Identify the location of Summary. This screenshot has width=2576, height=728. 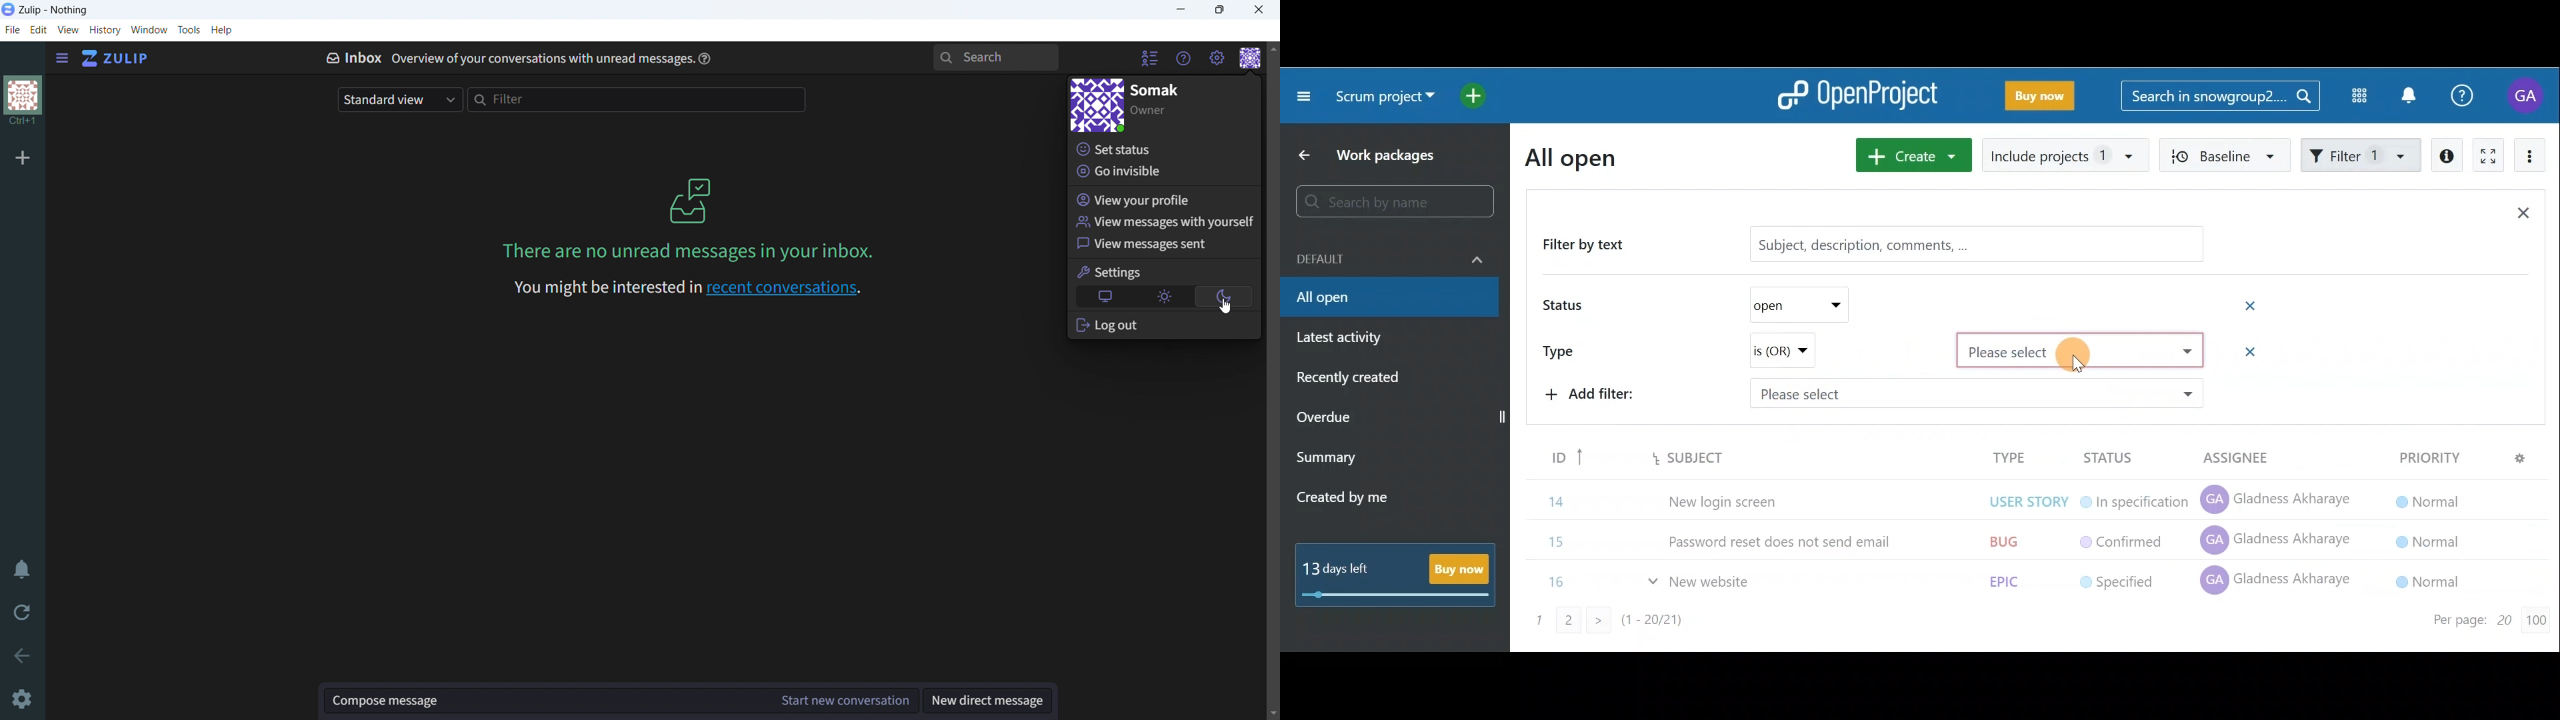
(1327, 460).